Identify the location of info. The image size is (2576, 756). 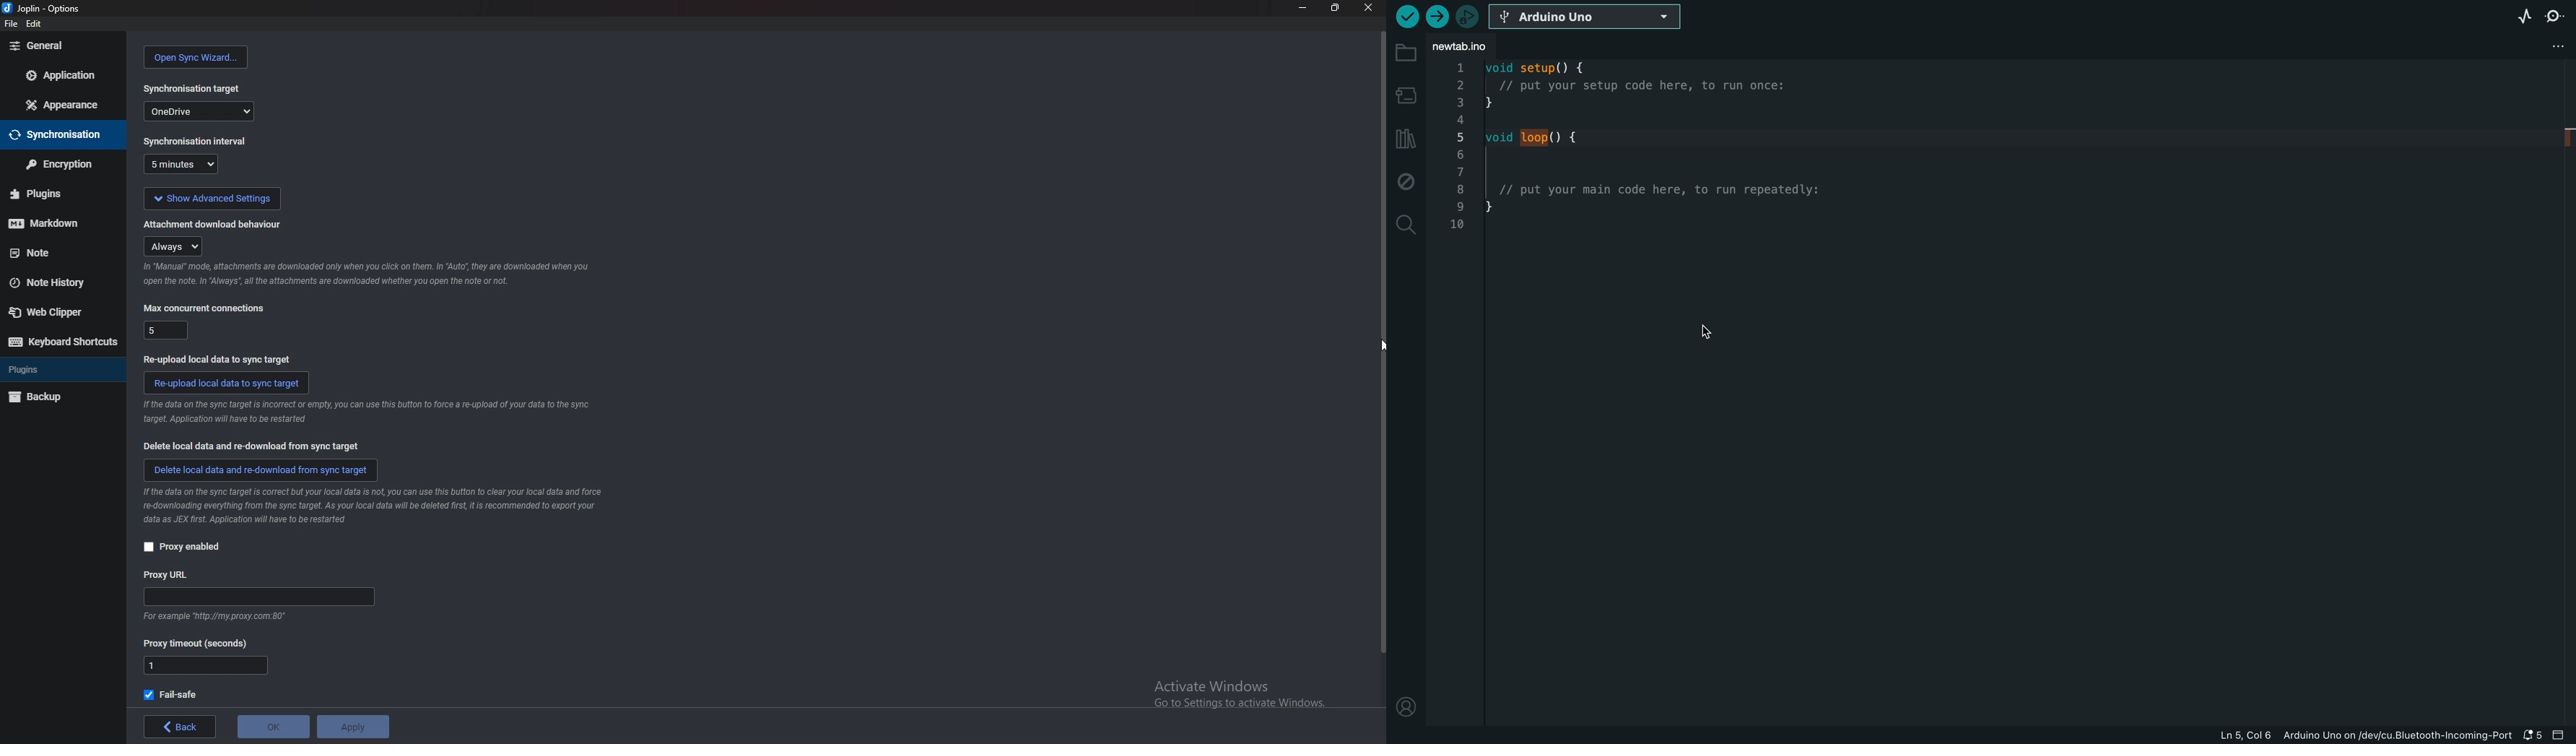
(377, 504).